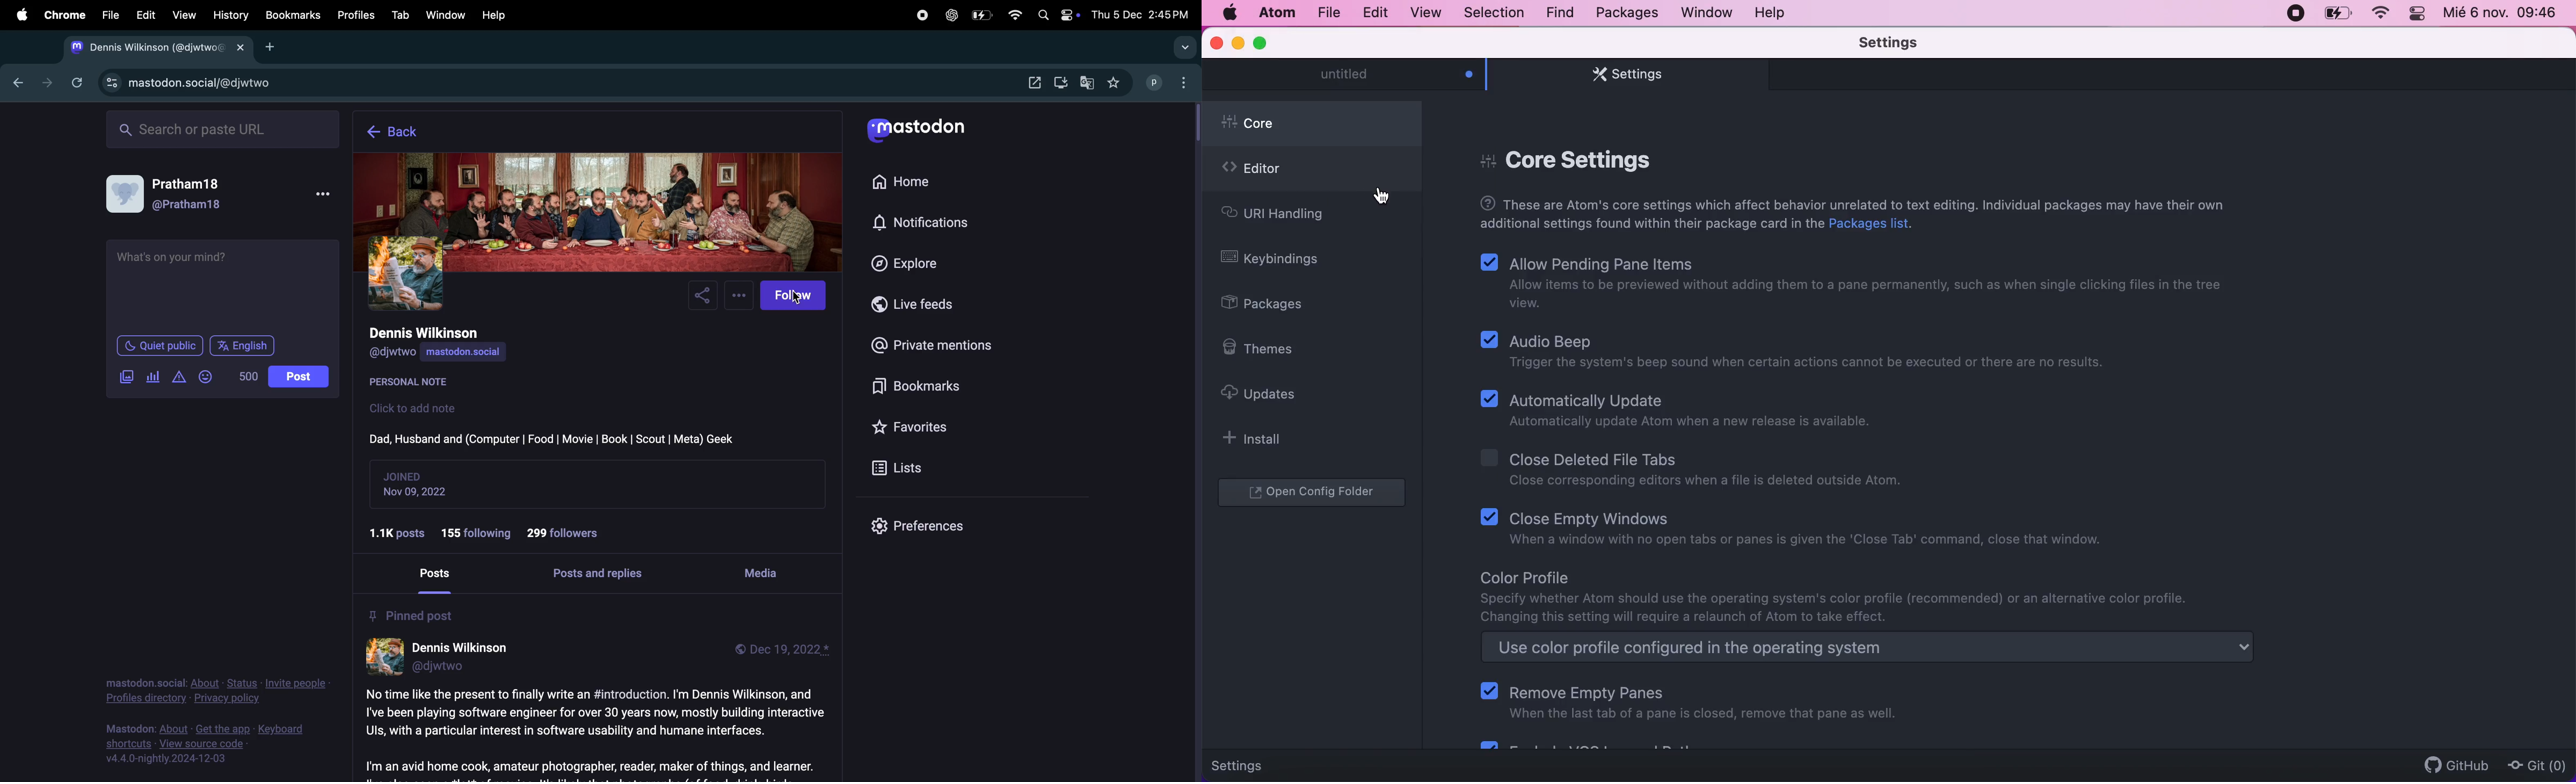 The image size is (2576, 784). What do you see at coordinates (1699, 704) in the screenshot?
I see `Remove Empty Panes
When the last tab of a pane is closed, remove that pane as well.` at bounding box center [1699, 704].